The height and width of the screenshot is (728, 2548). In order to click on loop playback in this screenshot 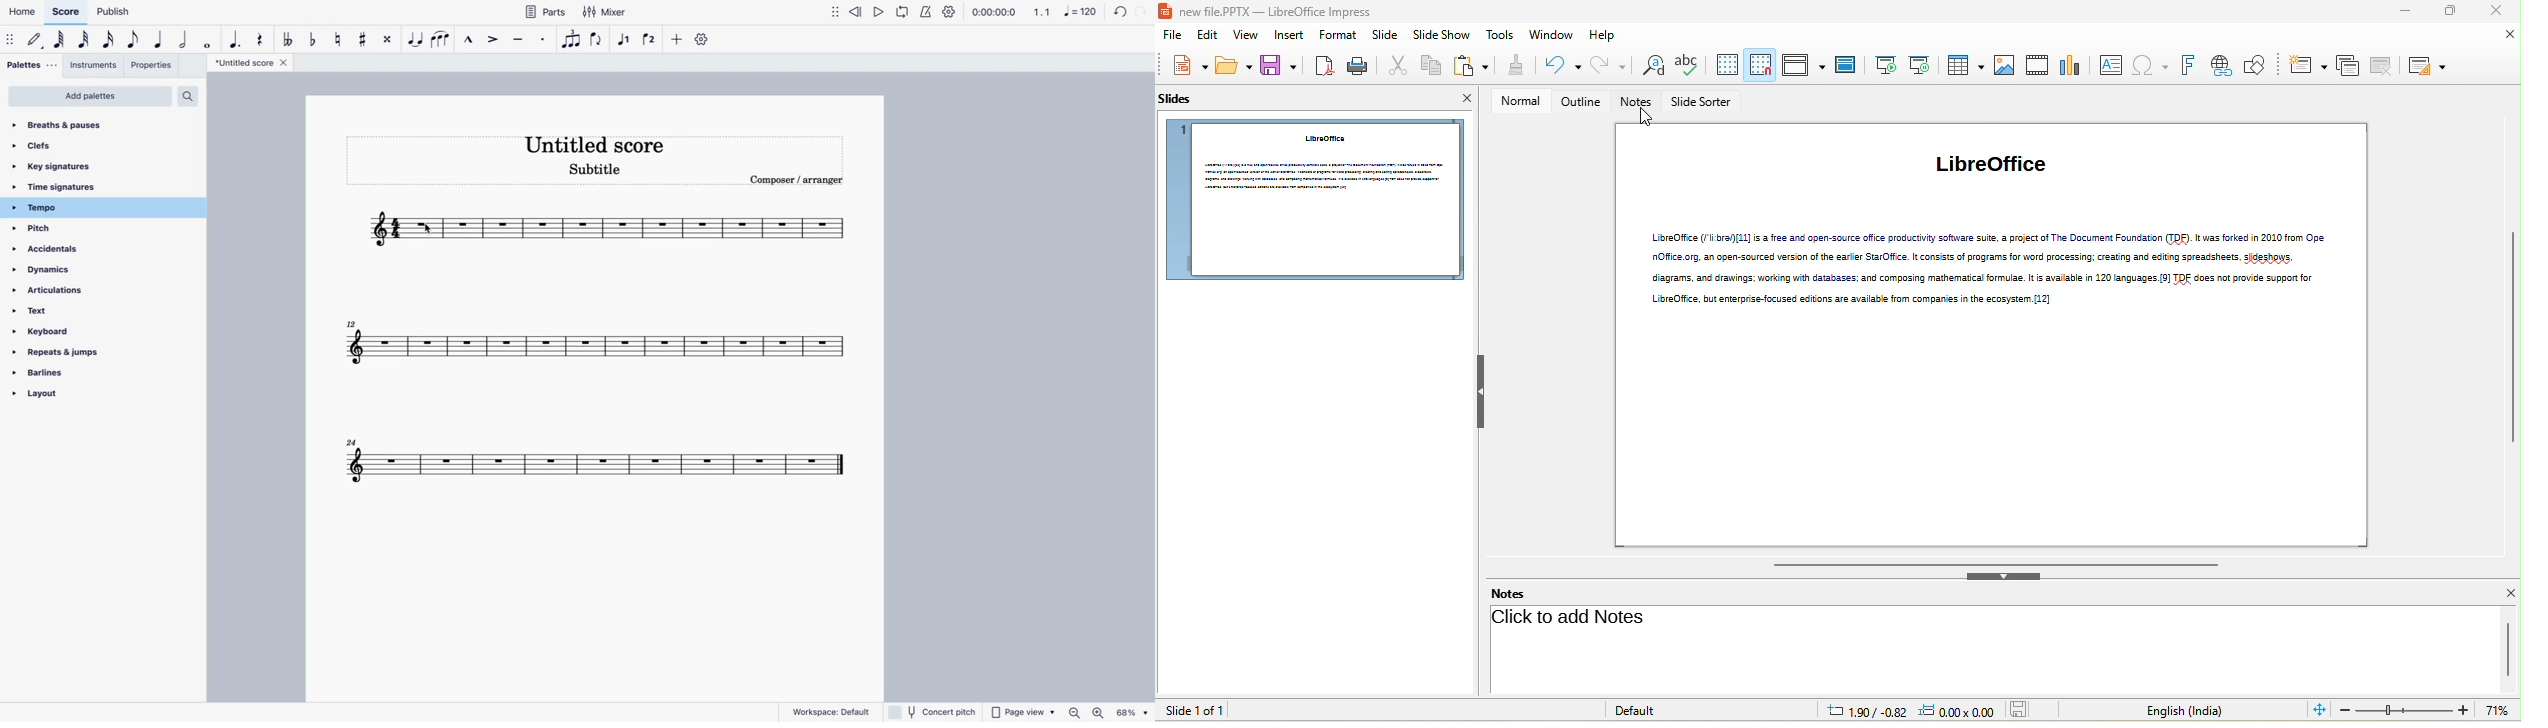, I will do `click(902, 12)`.